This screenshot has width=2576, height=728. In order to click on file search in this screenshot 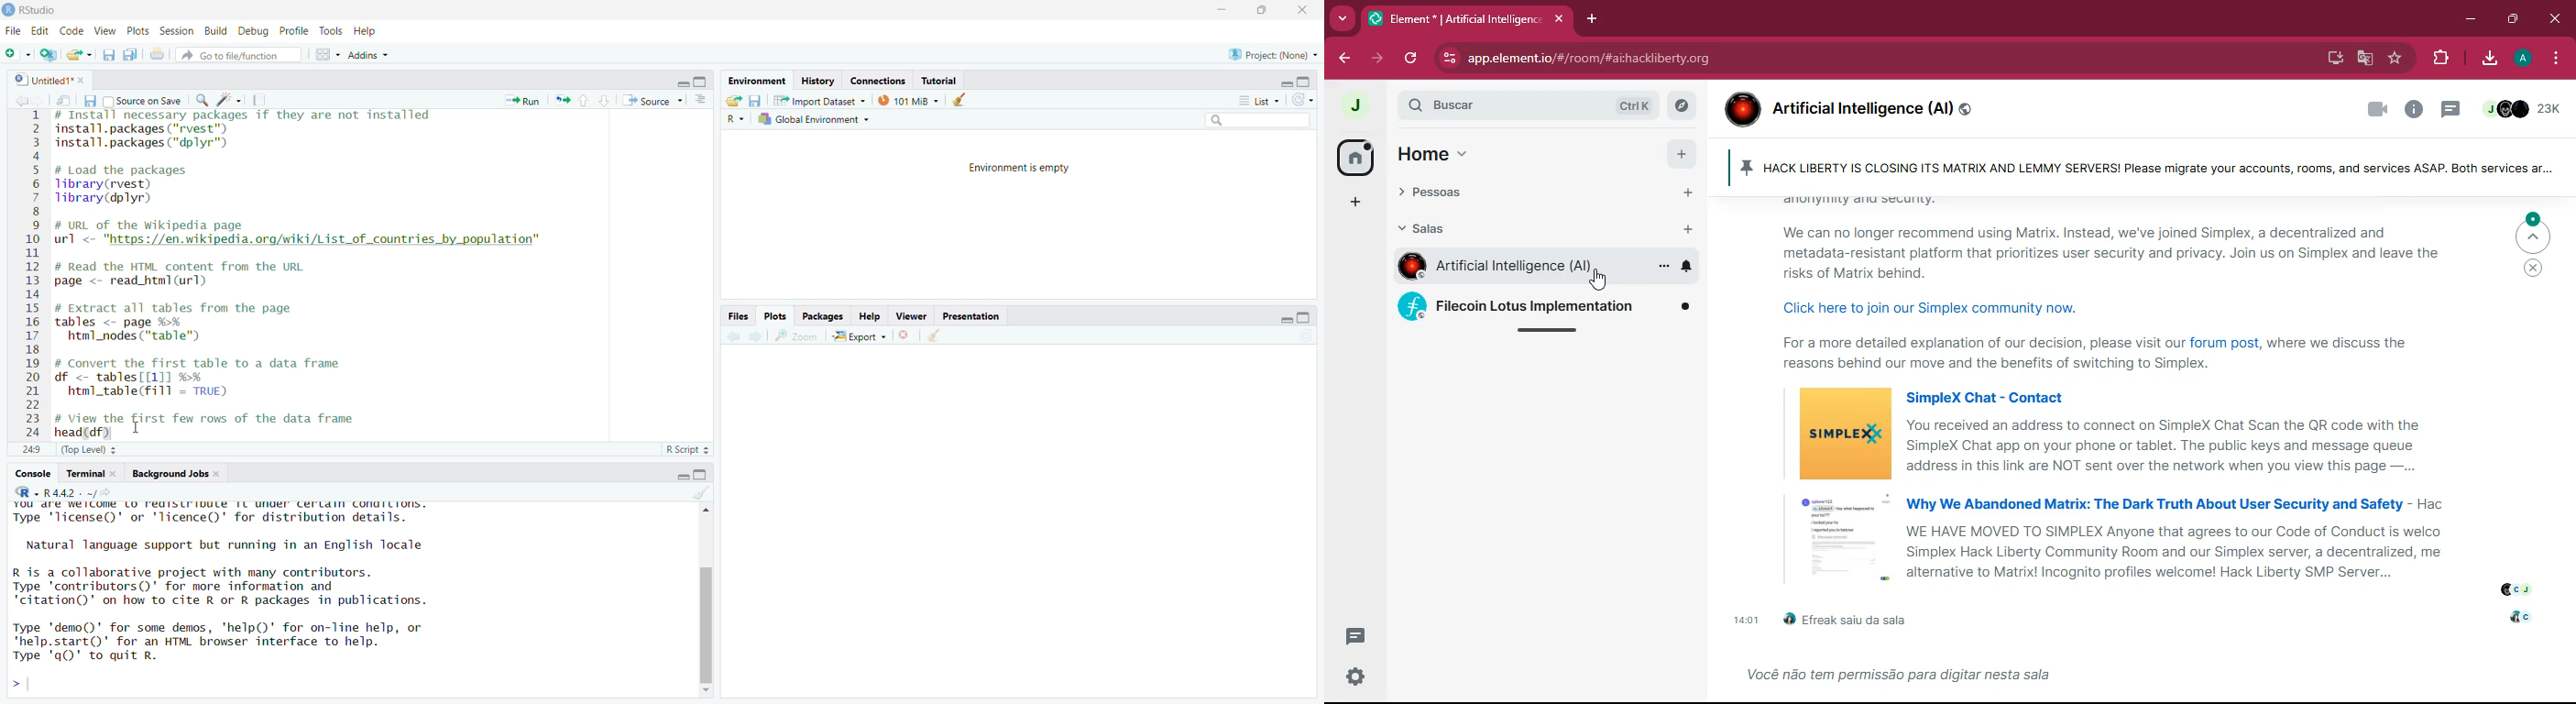, I will do `click(239, 55)`.